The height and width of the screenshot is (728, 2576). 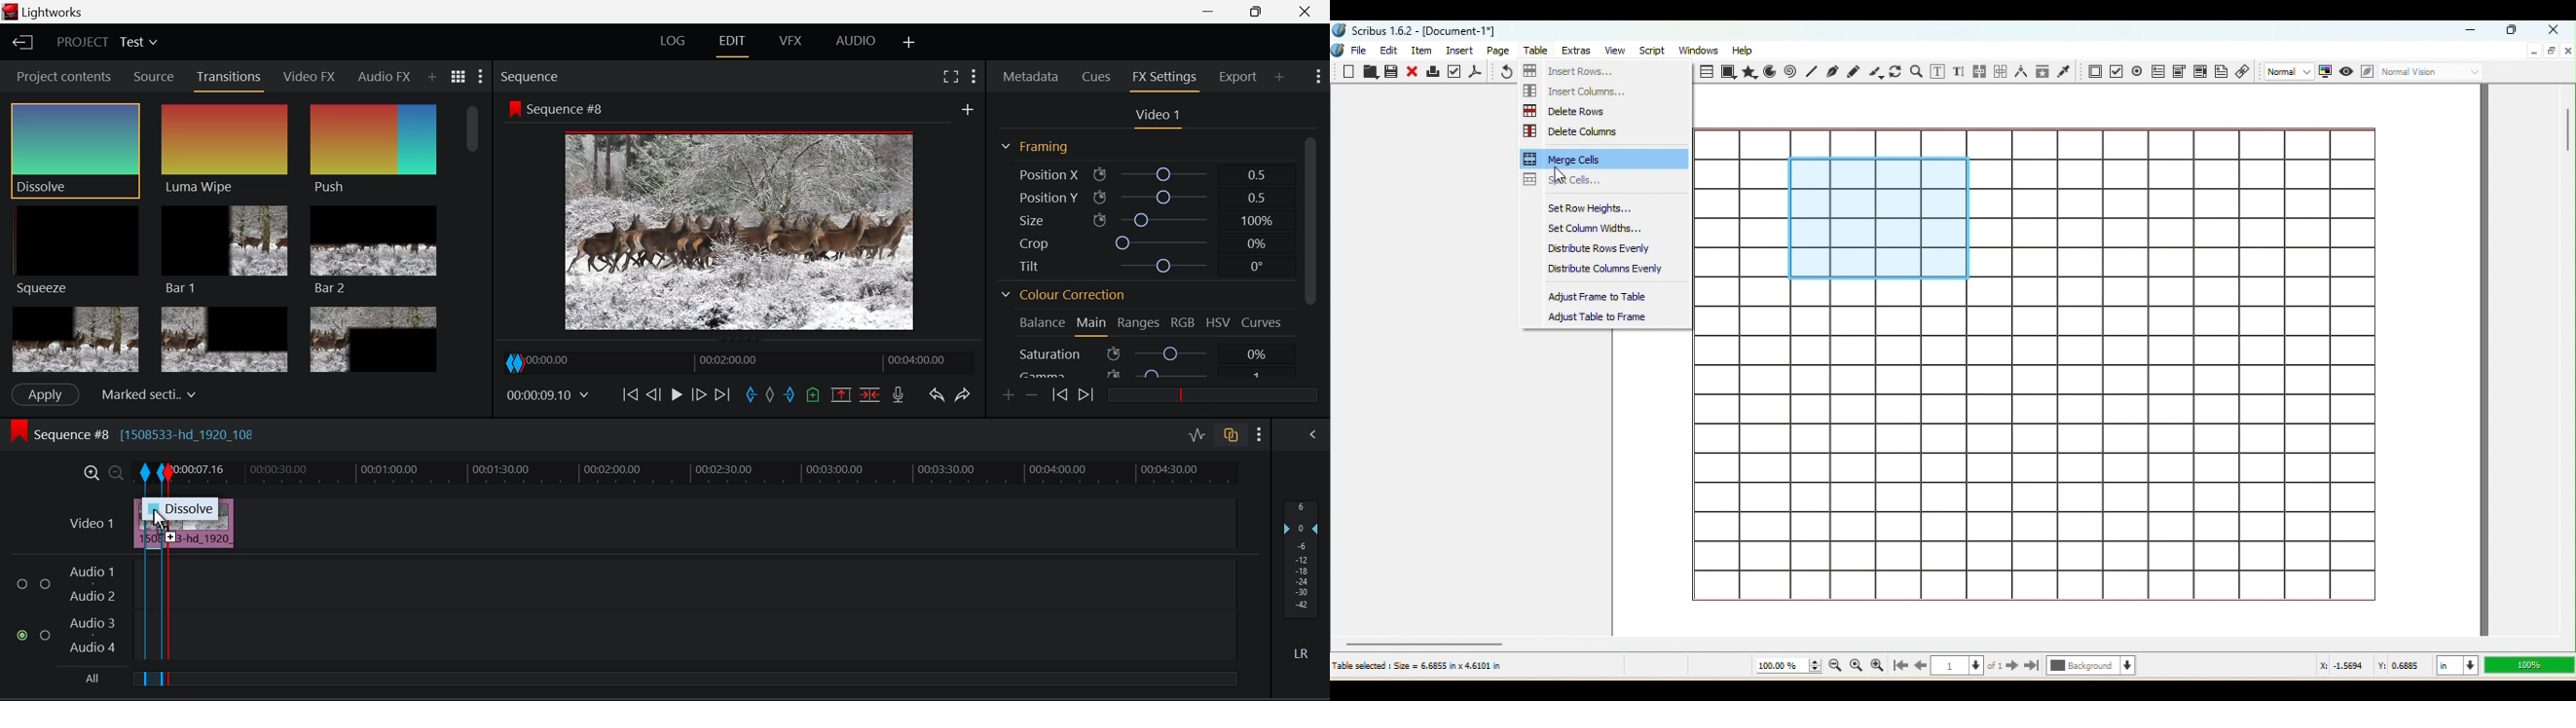 What do you see at coordinates (1064, 296) in the screenshot?
I see `Colour Correction Section` at bounding box center [1064, 296].